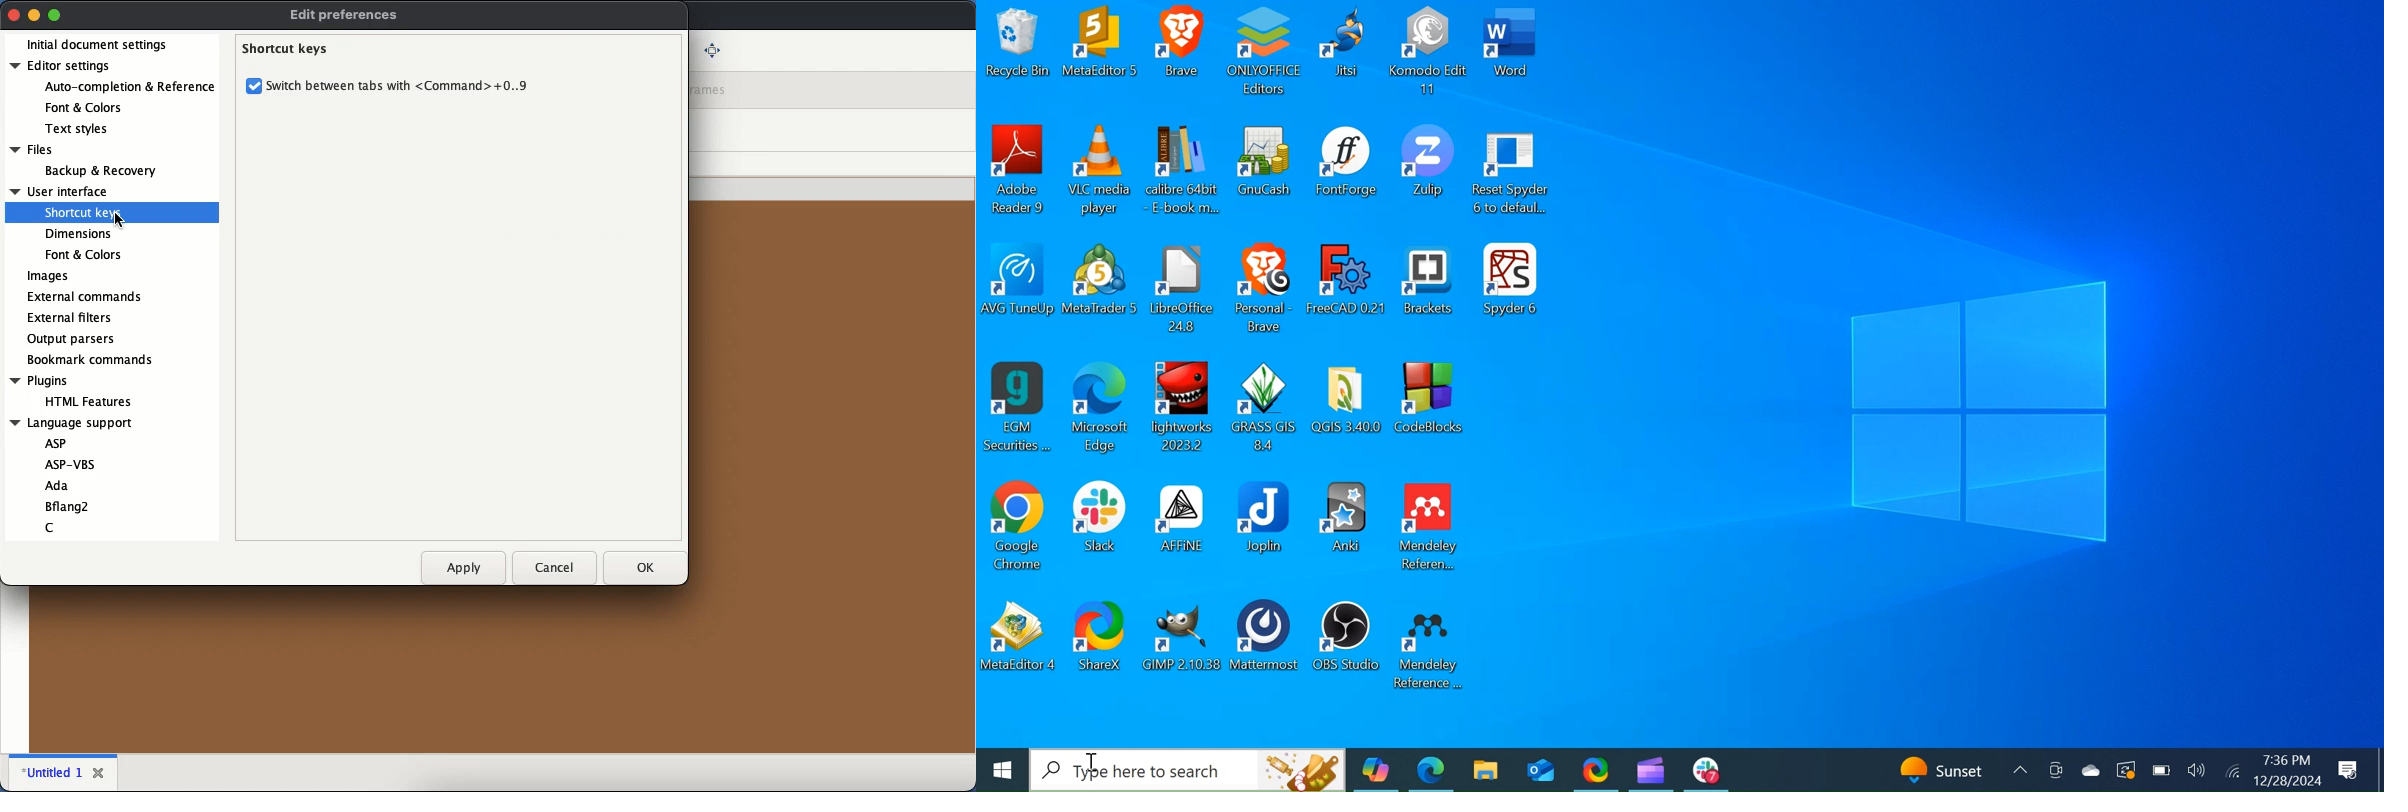 This screenshot has height=812, width=2408. What do you see at coordinates (1178, 51) in the screenshot?
I see `Brave Desktop Icon` at bounding box center [1178, 51].